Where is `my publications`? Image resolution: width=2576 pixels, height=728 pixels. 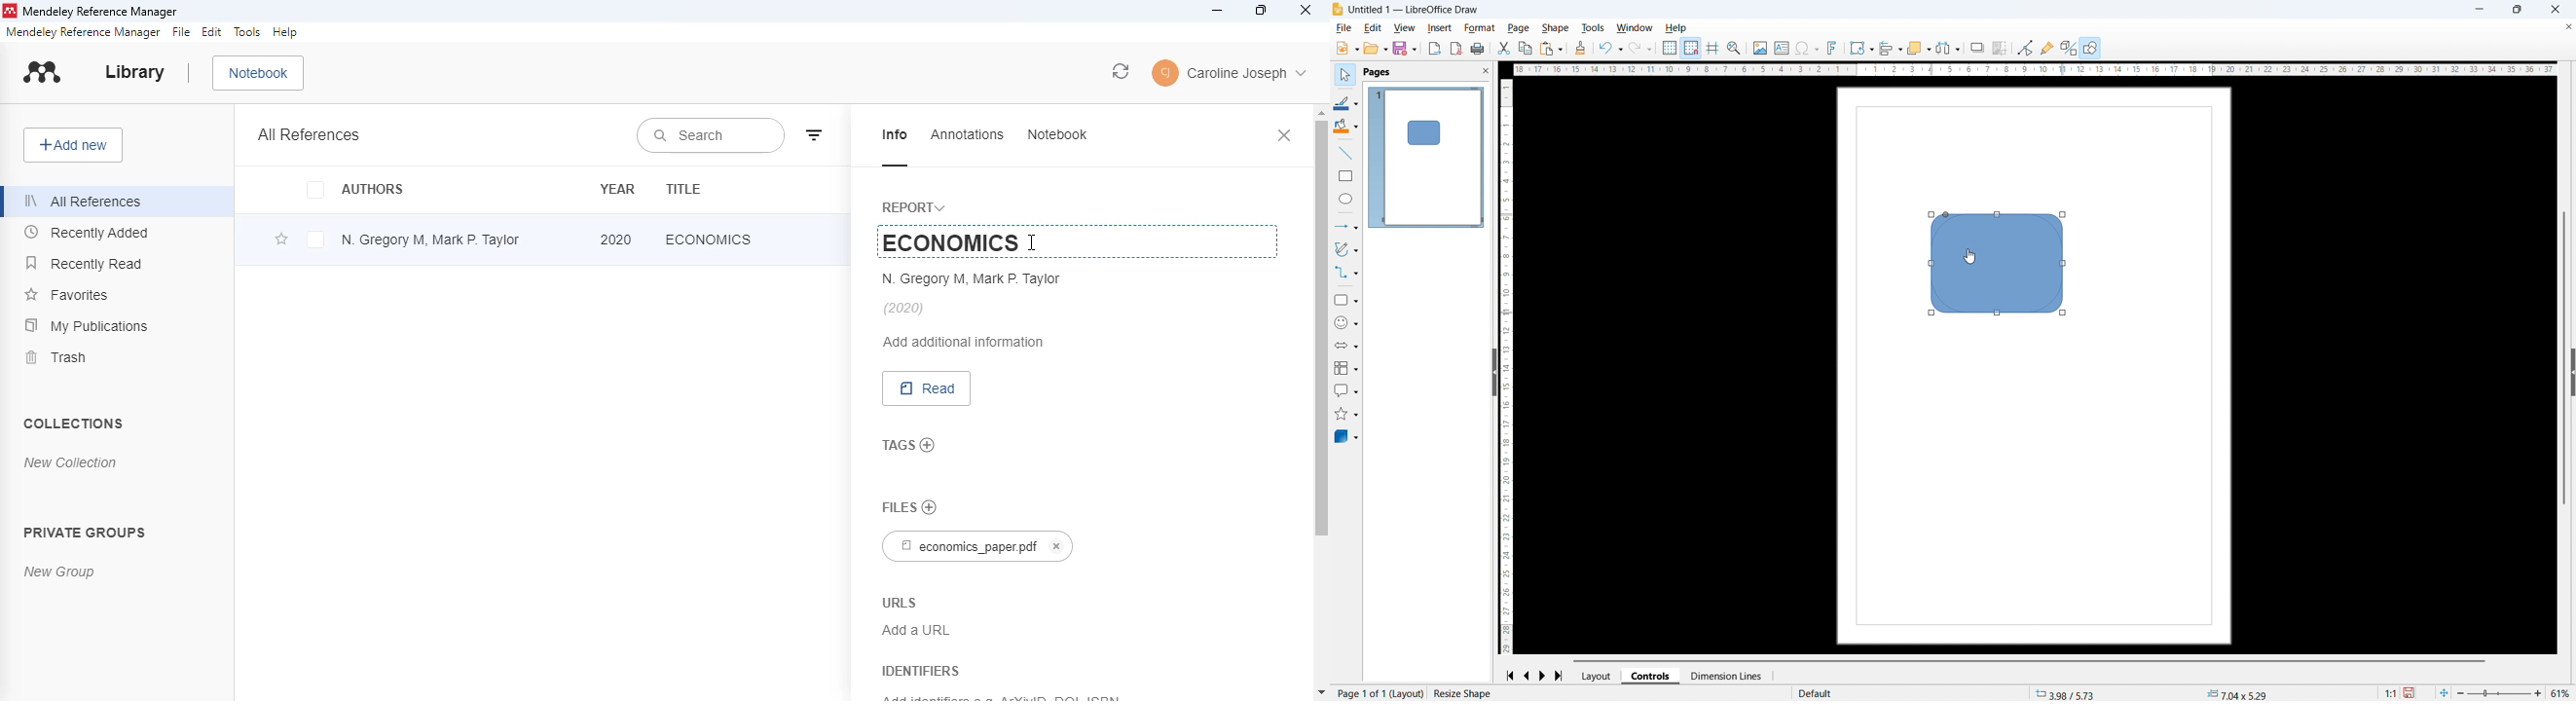
my publications is located at coordinates (89, 326).